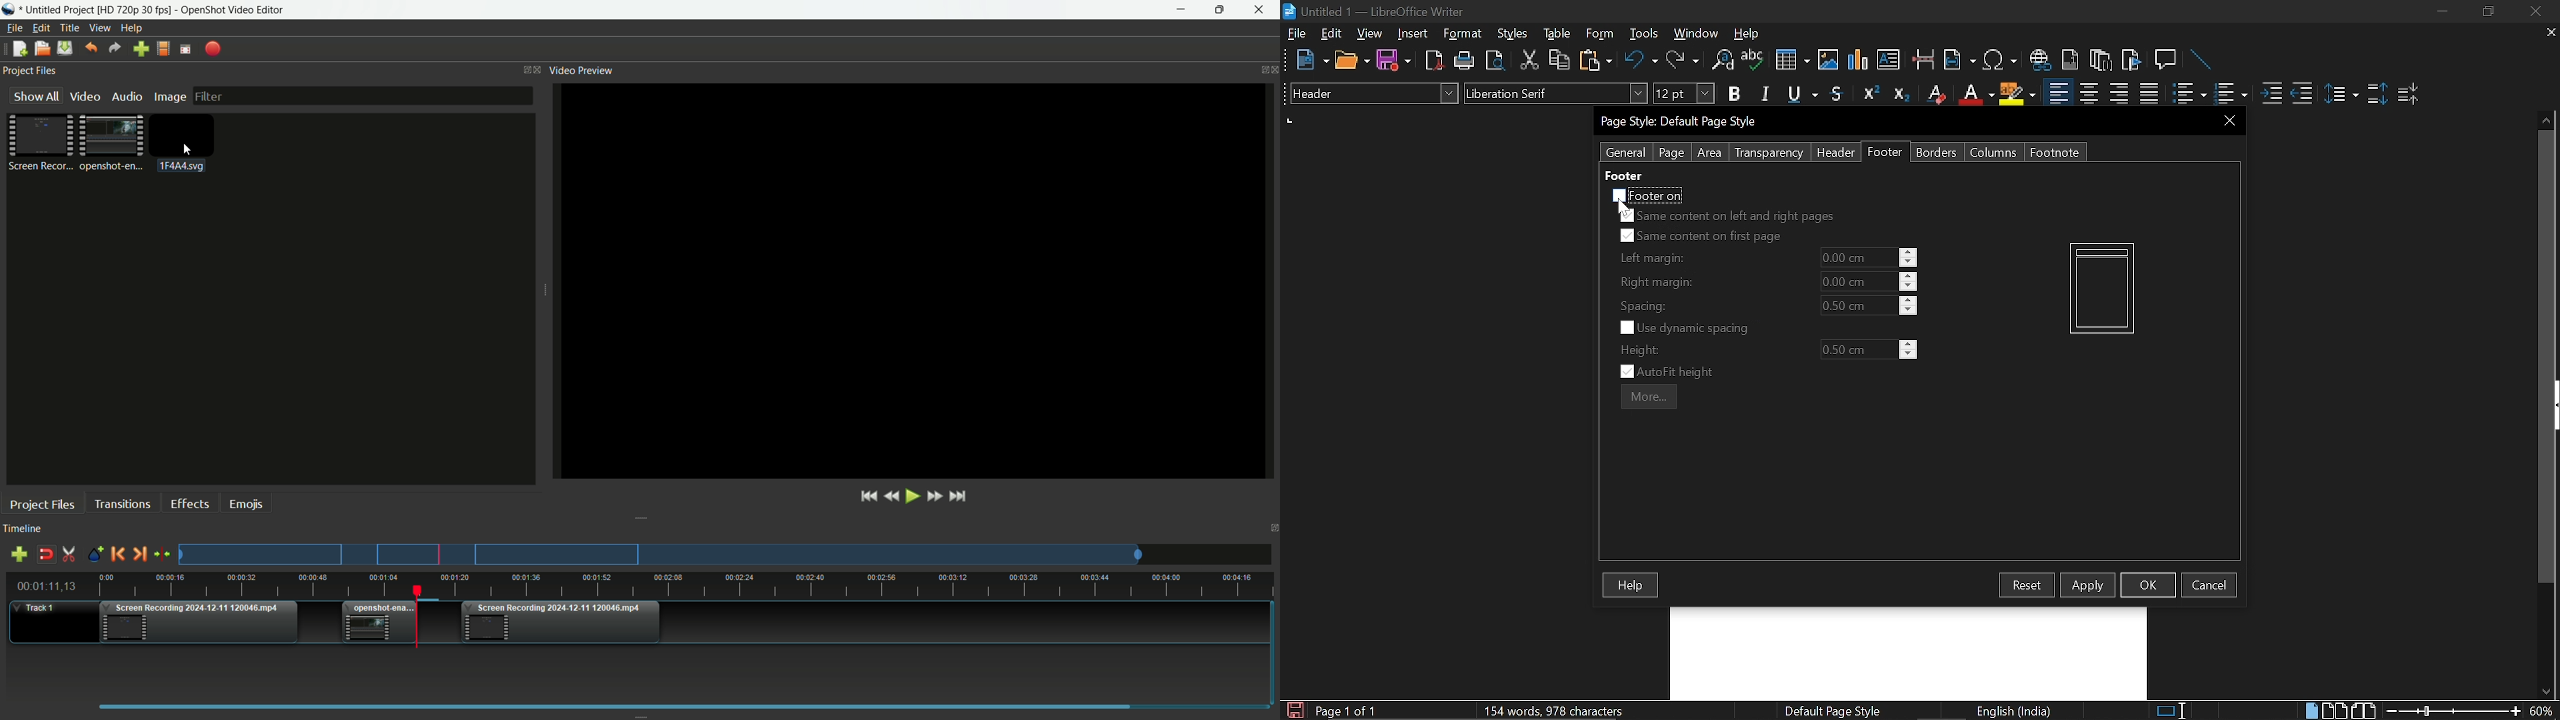 The height and width of the screenshot is (728, 2576). What do you see at coordinates (1858, 350) in the screenshot?
I see `Height` at bounding box center [1858, 350].